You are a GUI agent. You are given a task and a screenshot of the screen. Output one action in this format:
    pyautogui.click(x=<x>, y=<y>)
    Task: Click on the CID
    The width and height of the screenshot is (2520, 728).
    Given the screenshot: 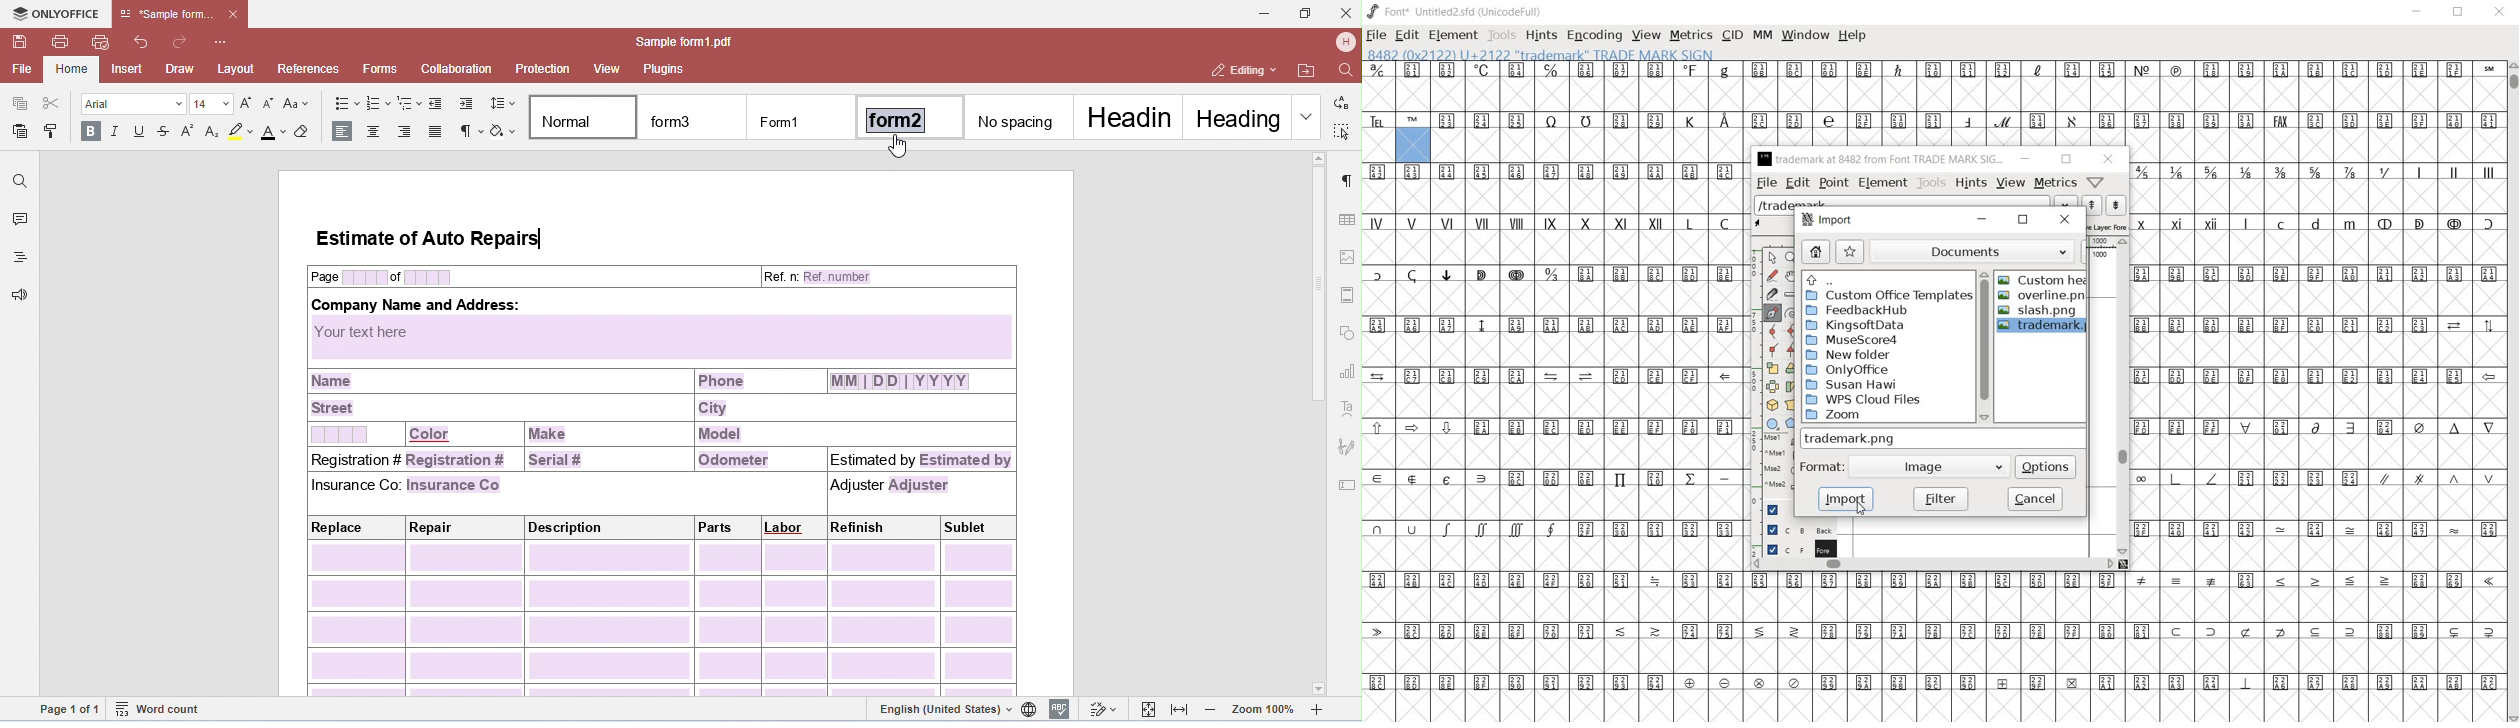 What is the action you would take?
    pyautogui.click(x=1732, y=38)
    